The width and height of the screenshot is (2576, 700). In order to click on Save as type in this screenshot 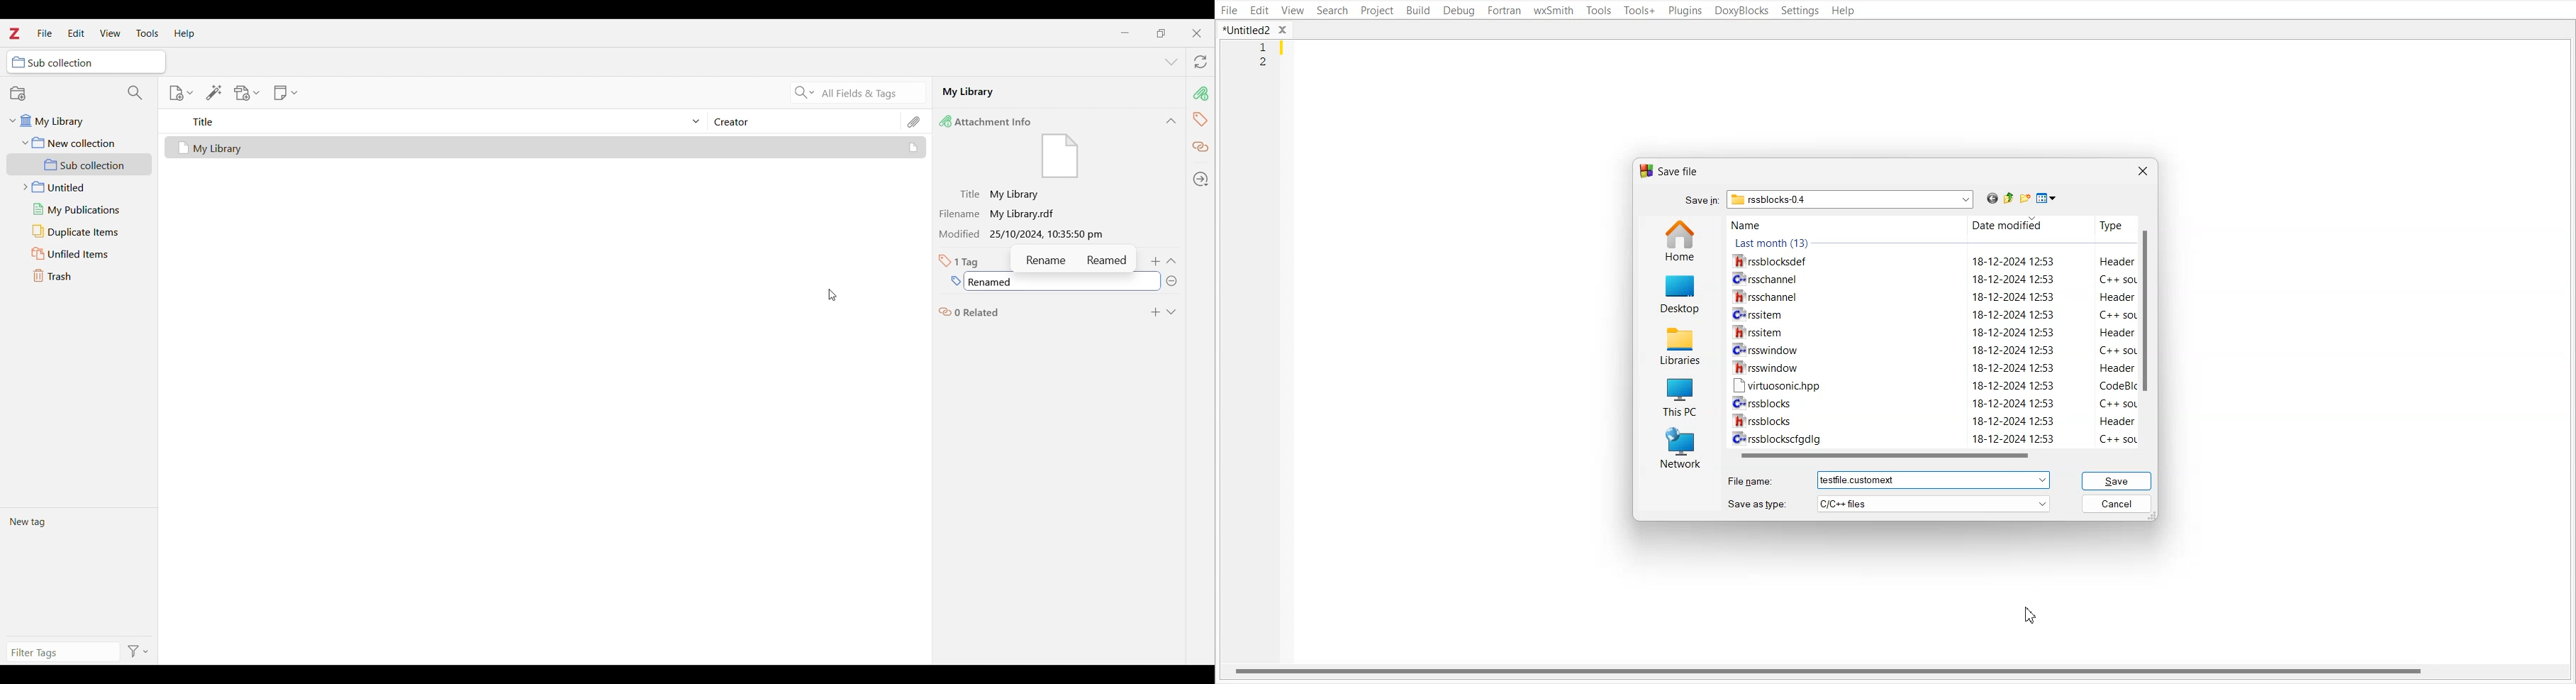, I will do `click(1889, 504)`.